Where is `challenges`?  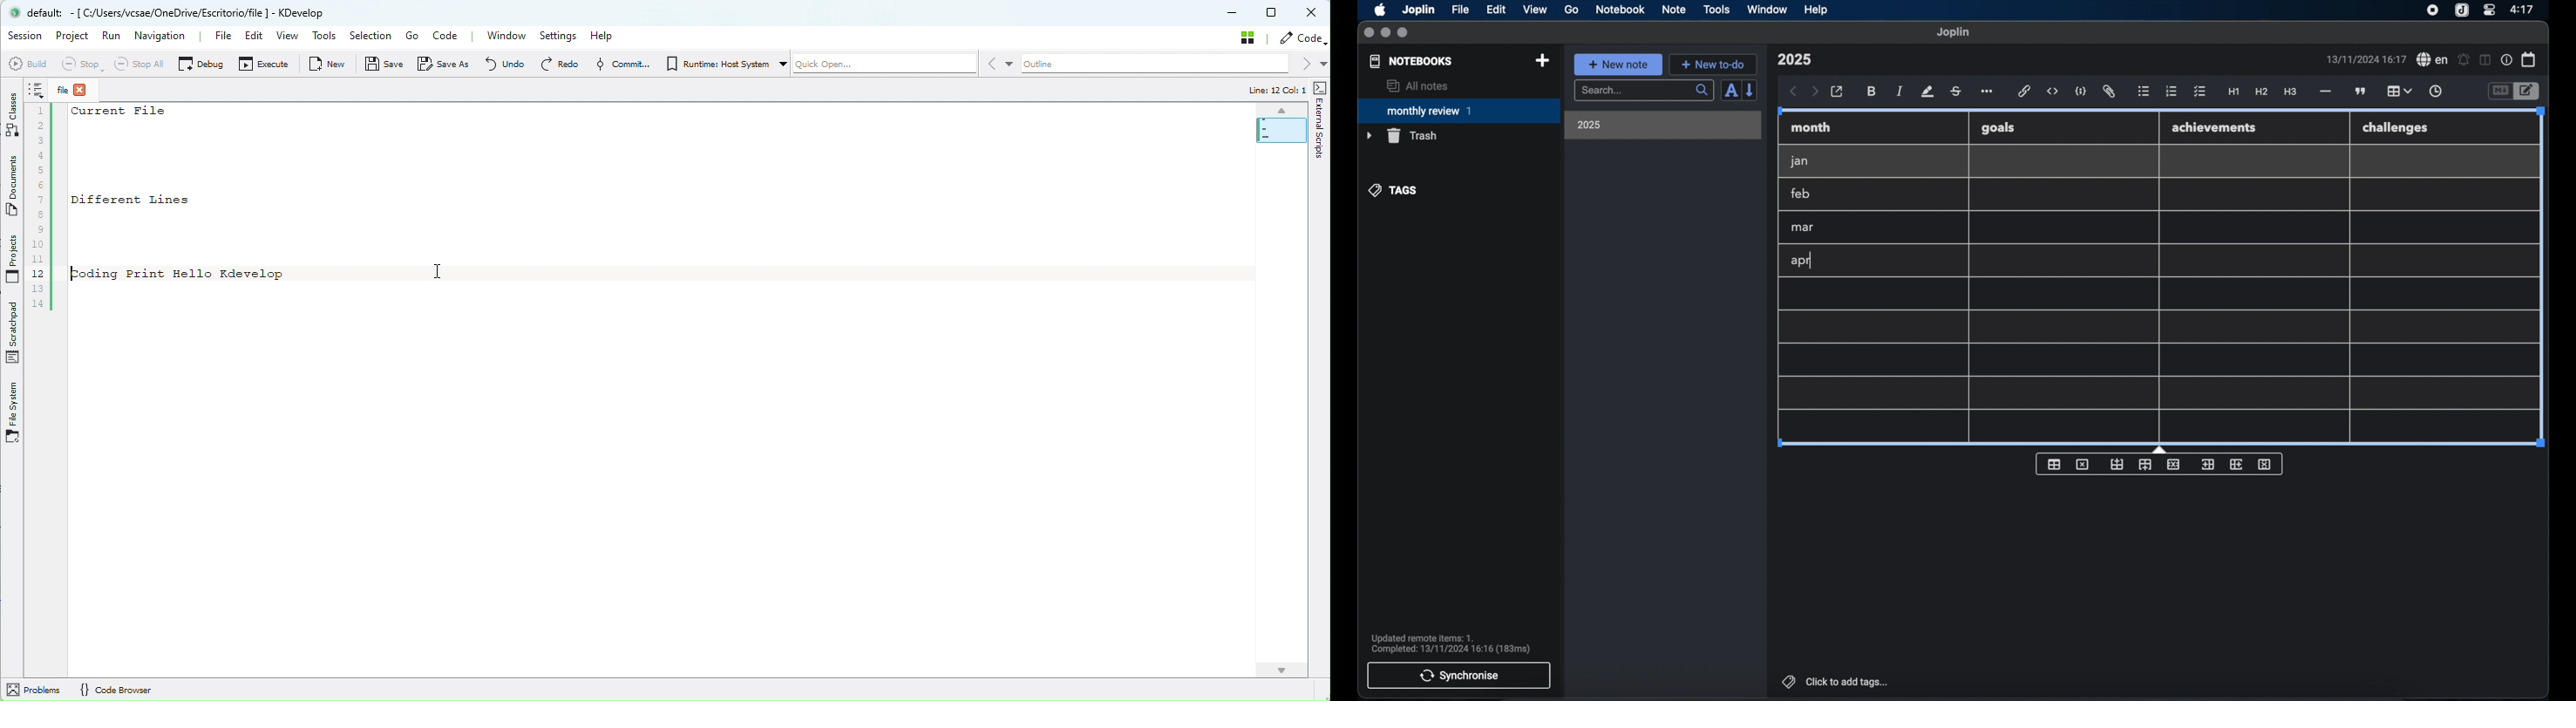
challenges is located at coordinates (2397, 129).